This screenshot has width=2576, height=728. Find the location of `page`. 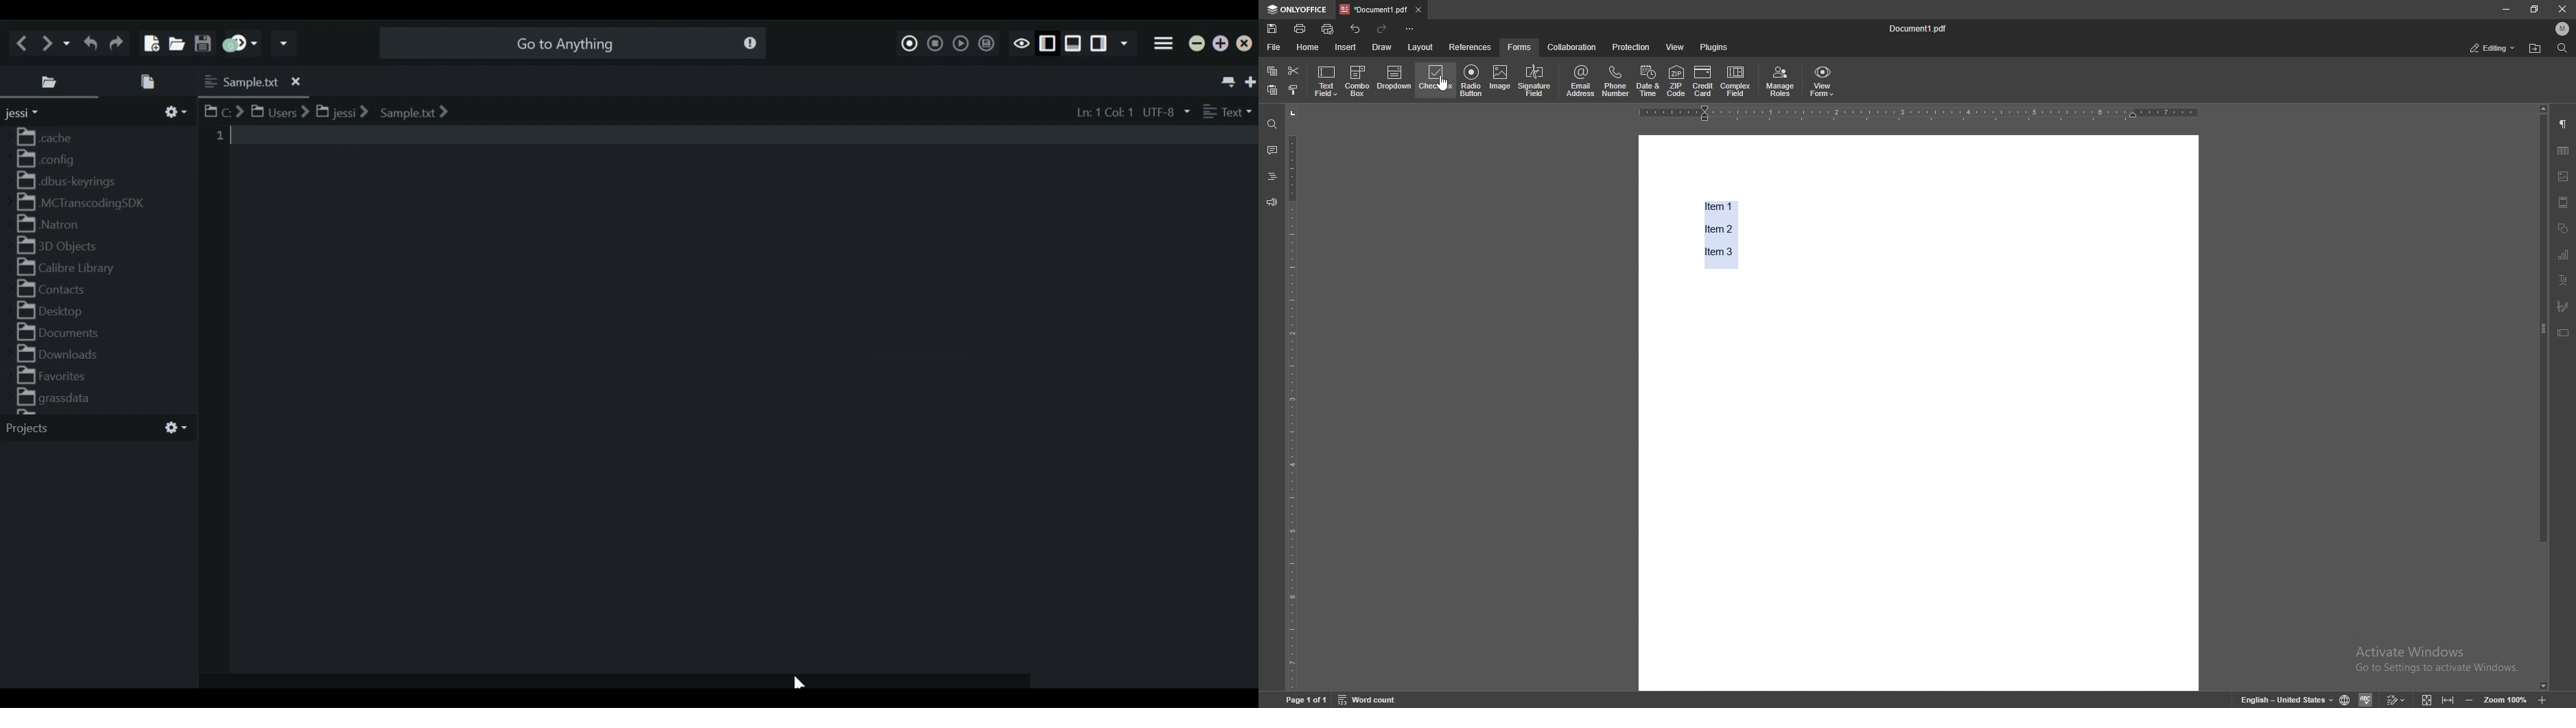

page is located at coordinates (1306, 699).